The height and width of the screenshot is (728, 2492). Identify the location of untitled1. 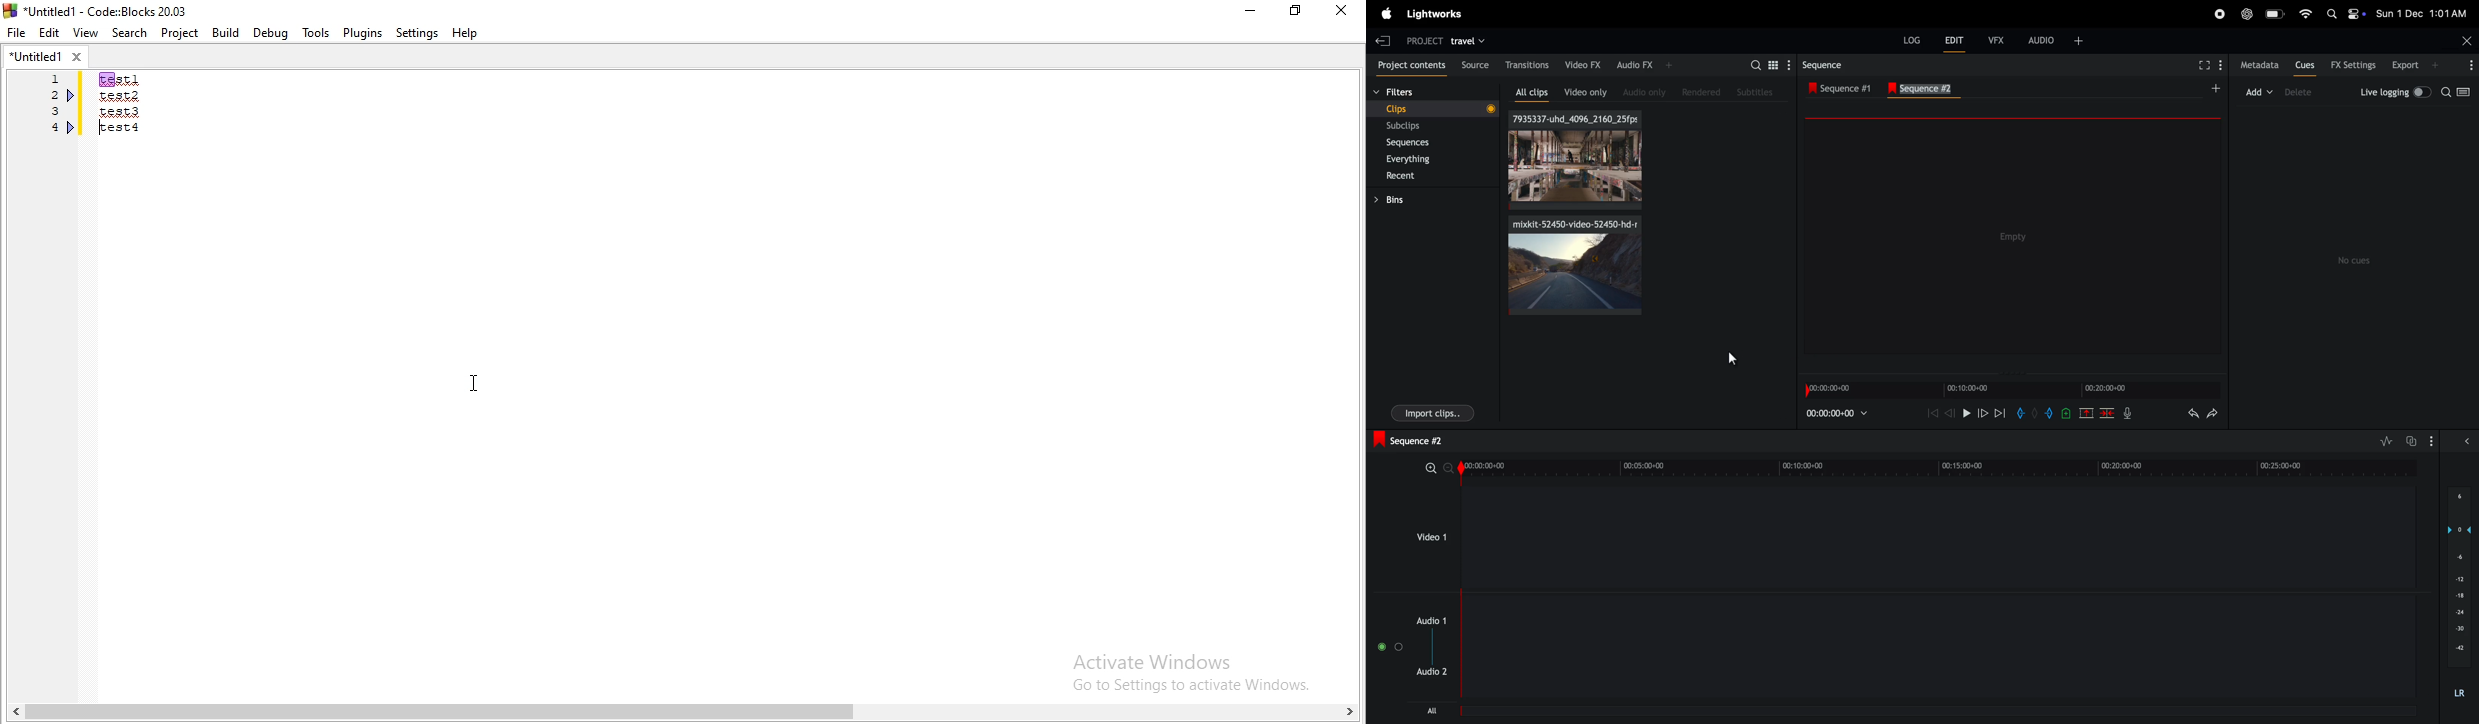
(46, 55).